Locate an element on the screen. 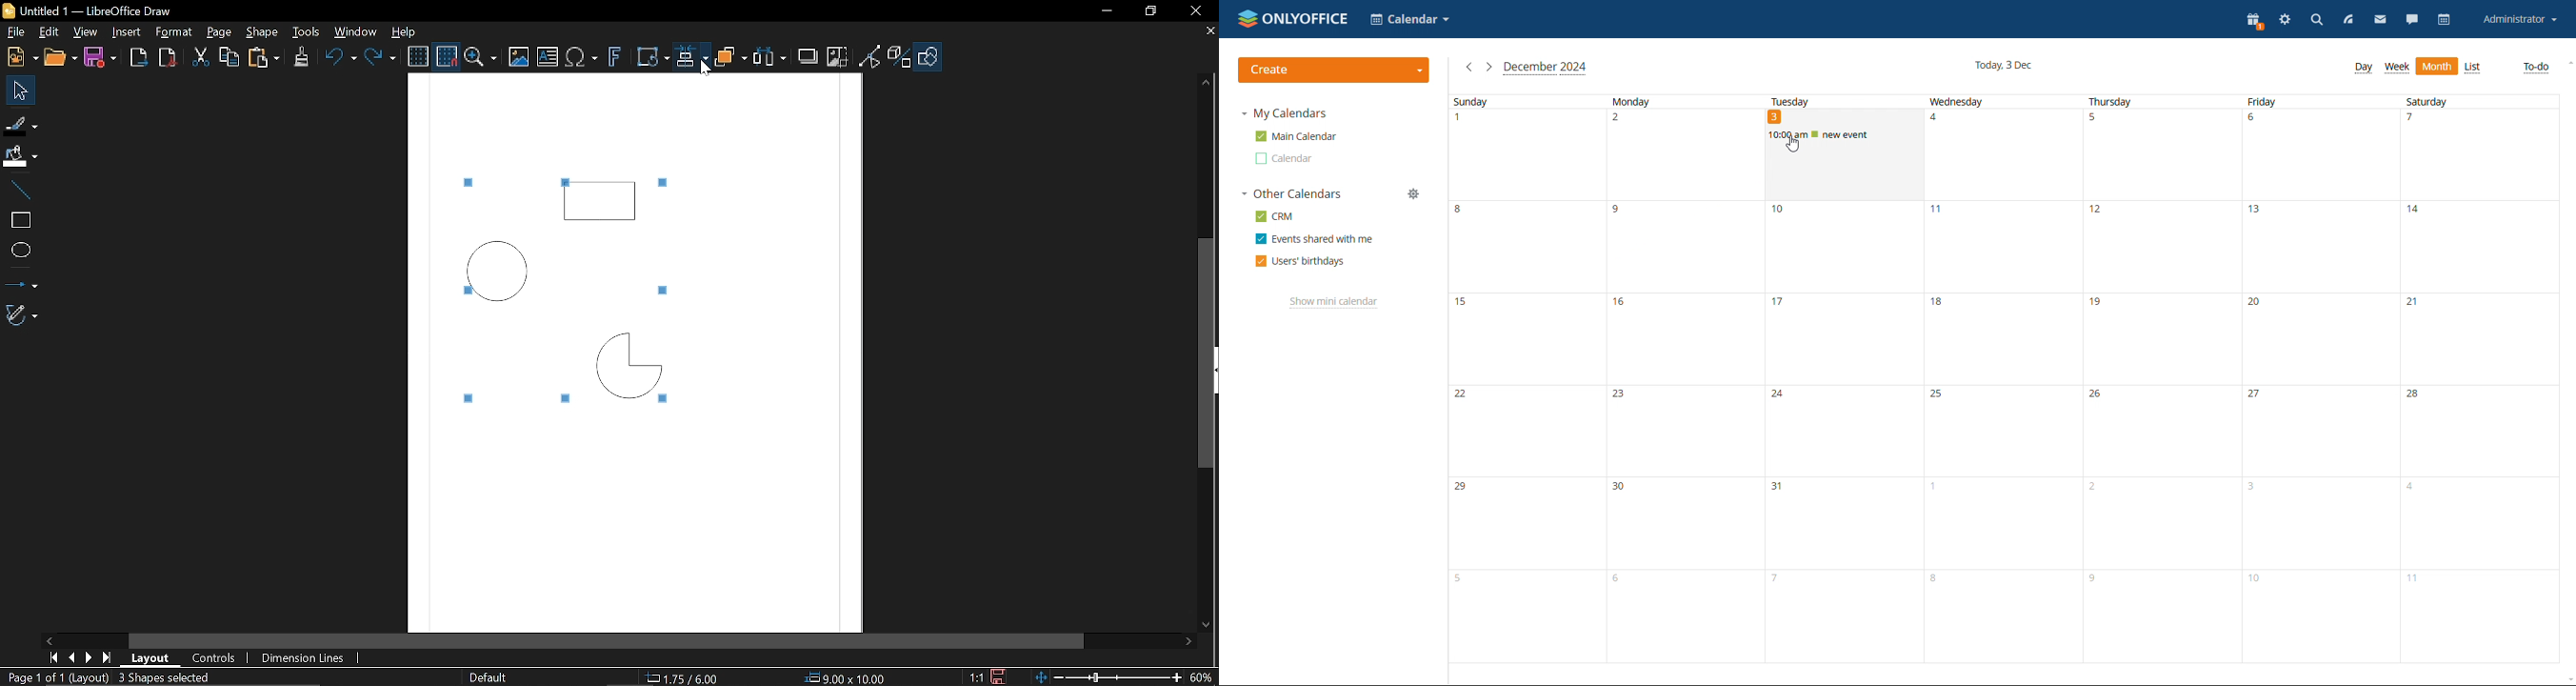 This screenshot has width=2576, height=700. Open is located at coordinates (60, 57).